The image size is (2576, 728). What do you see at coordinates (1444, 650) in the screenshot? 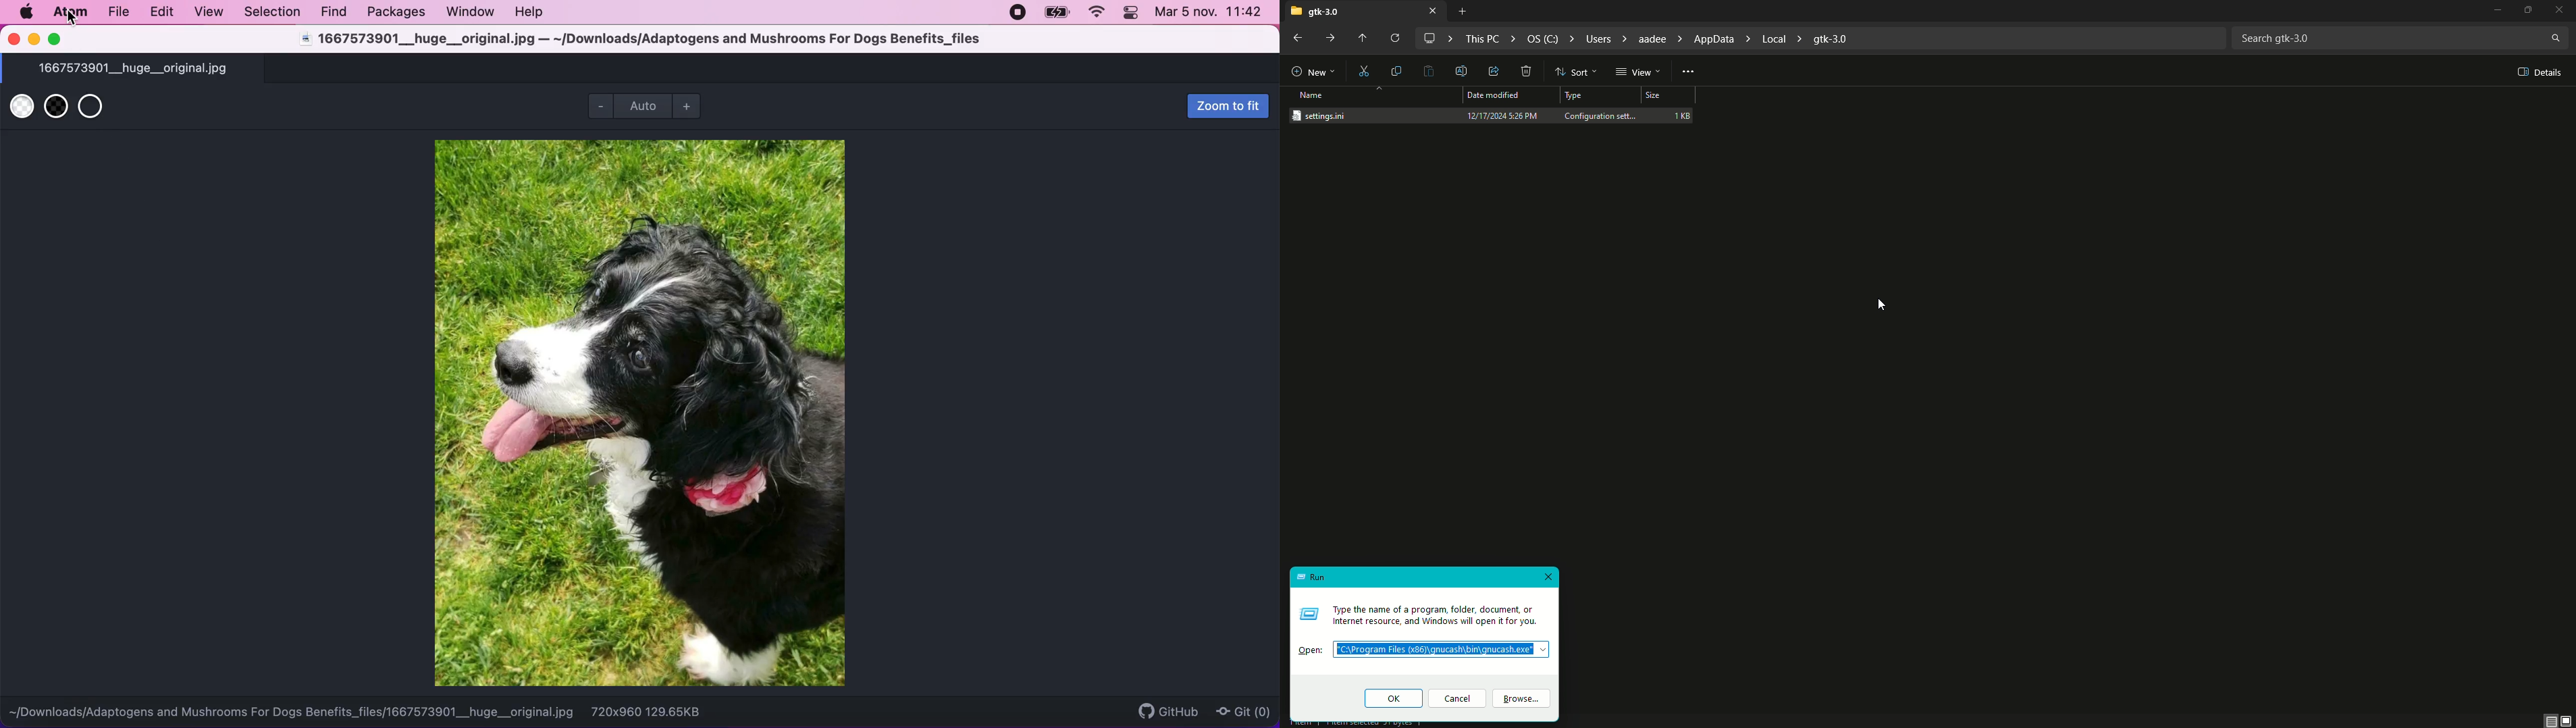
I see `File Path` at bounding box center [1444, 650].